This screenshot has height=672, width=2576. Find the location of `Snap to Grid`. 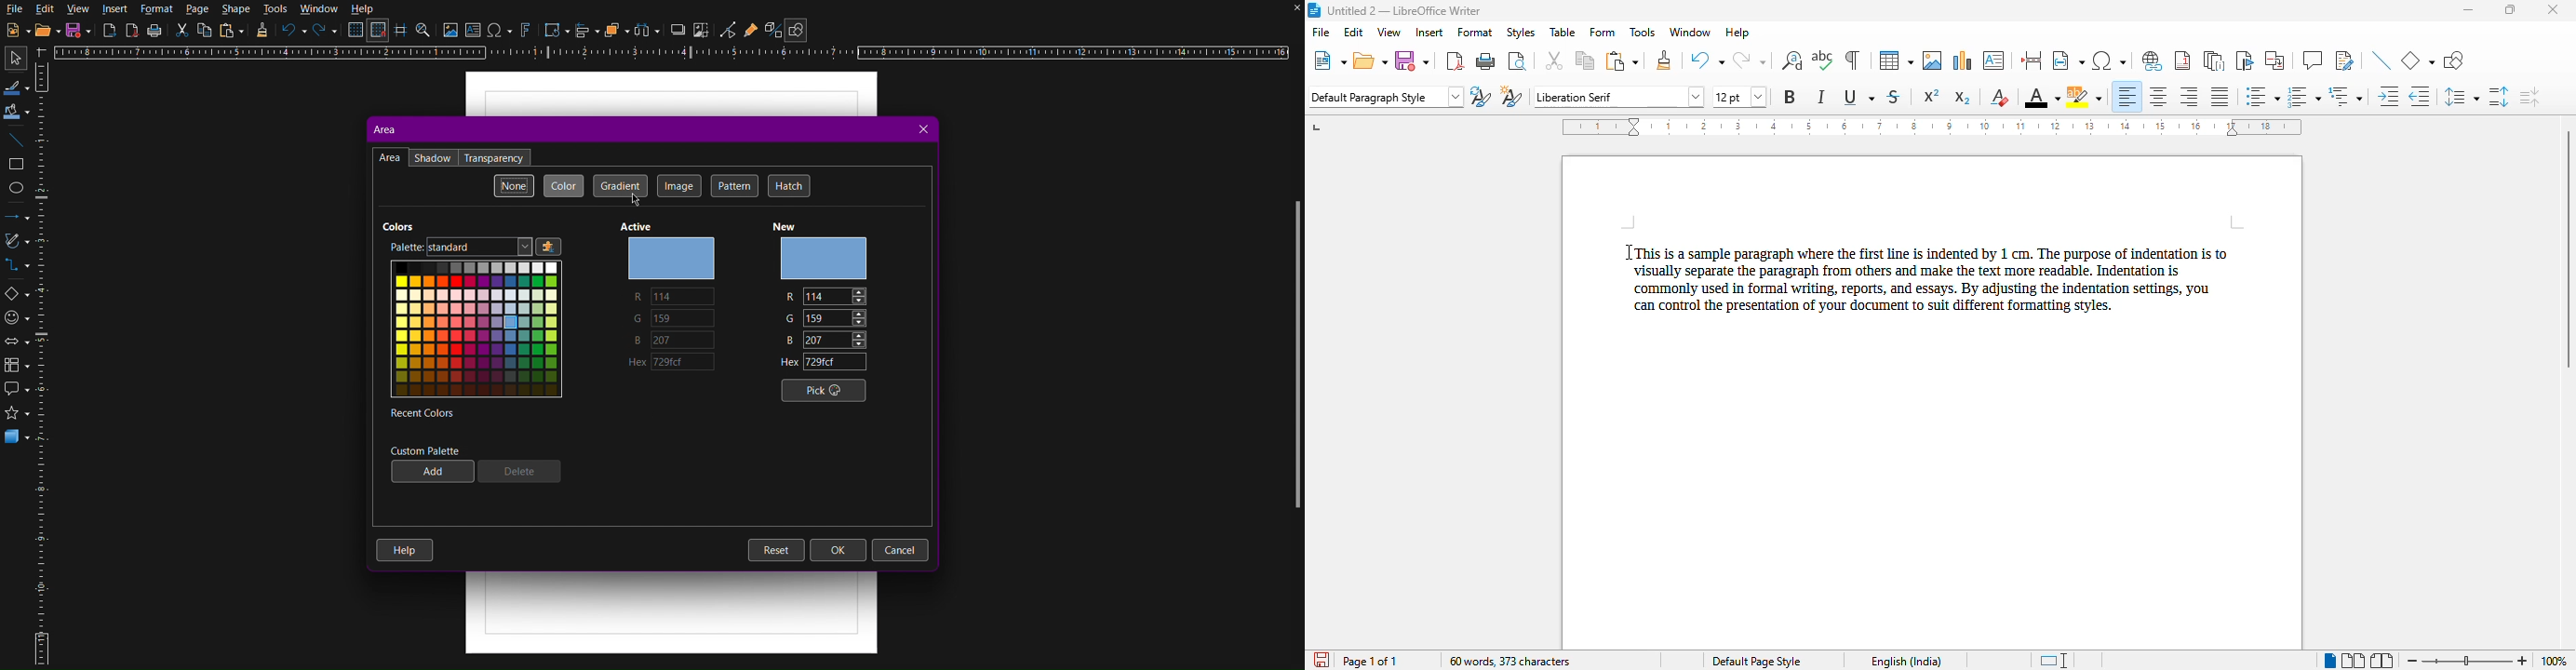

Snap to Grid is located at coordinates (381, 31).